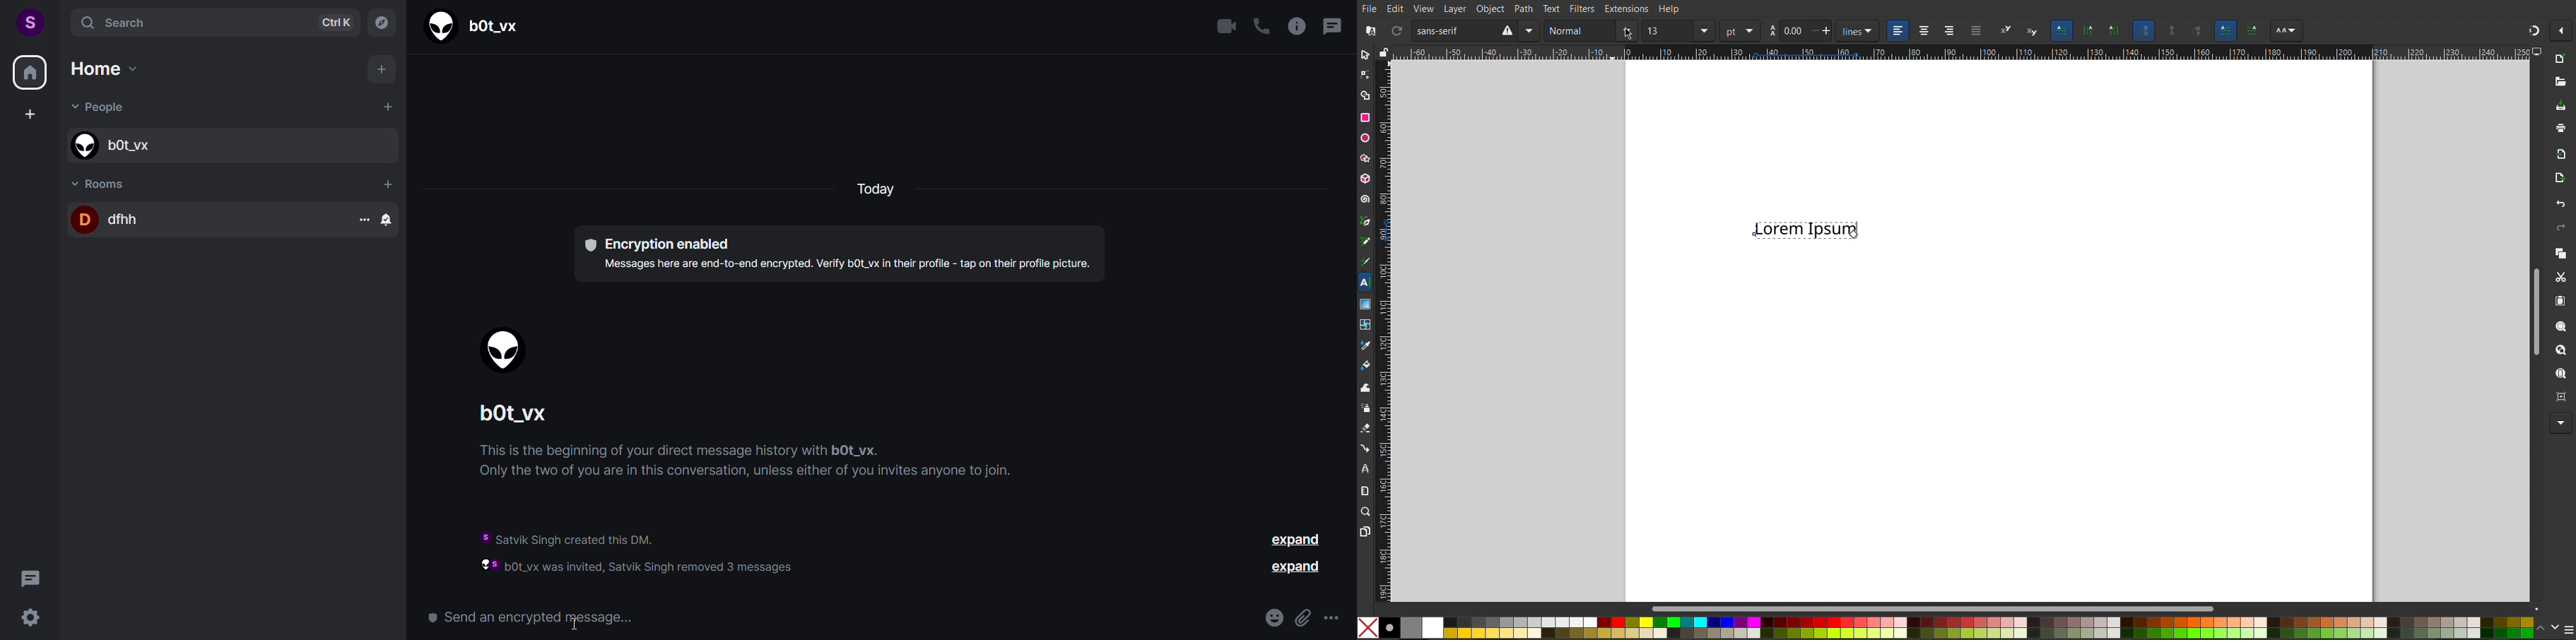 This screenshot has height=644, width=2576. Describe the element at coordinates (874, 190) in the screenshot. I see `today` at that location.